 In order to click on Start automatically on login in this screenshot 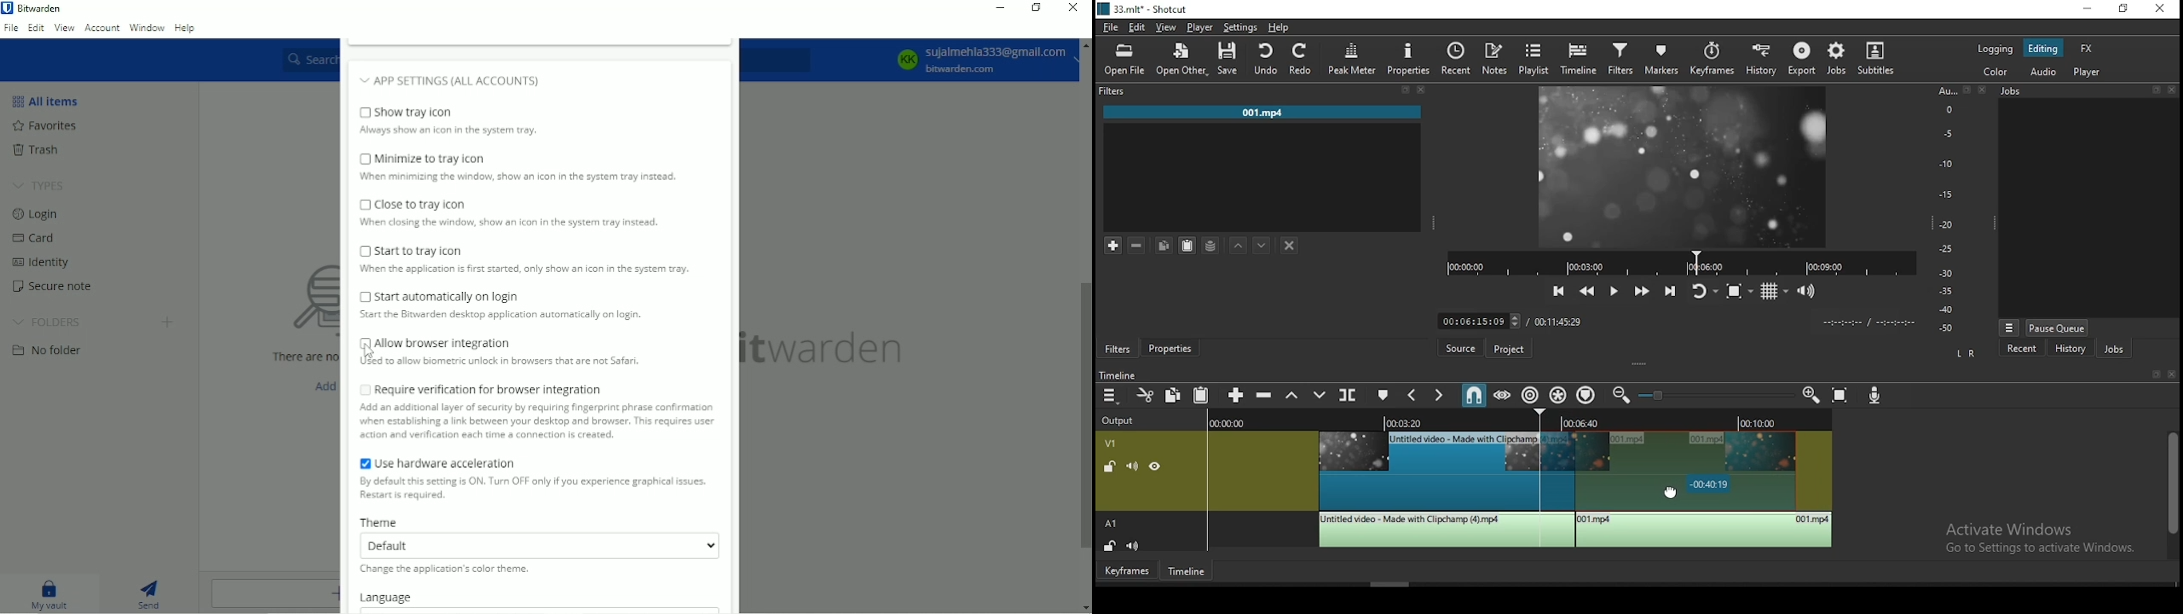, I will do `click(440, 297)`.